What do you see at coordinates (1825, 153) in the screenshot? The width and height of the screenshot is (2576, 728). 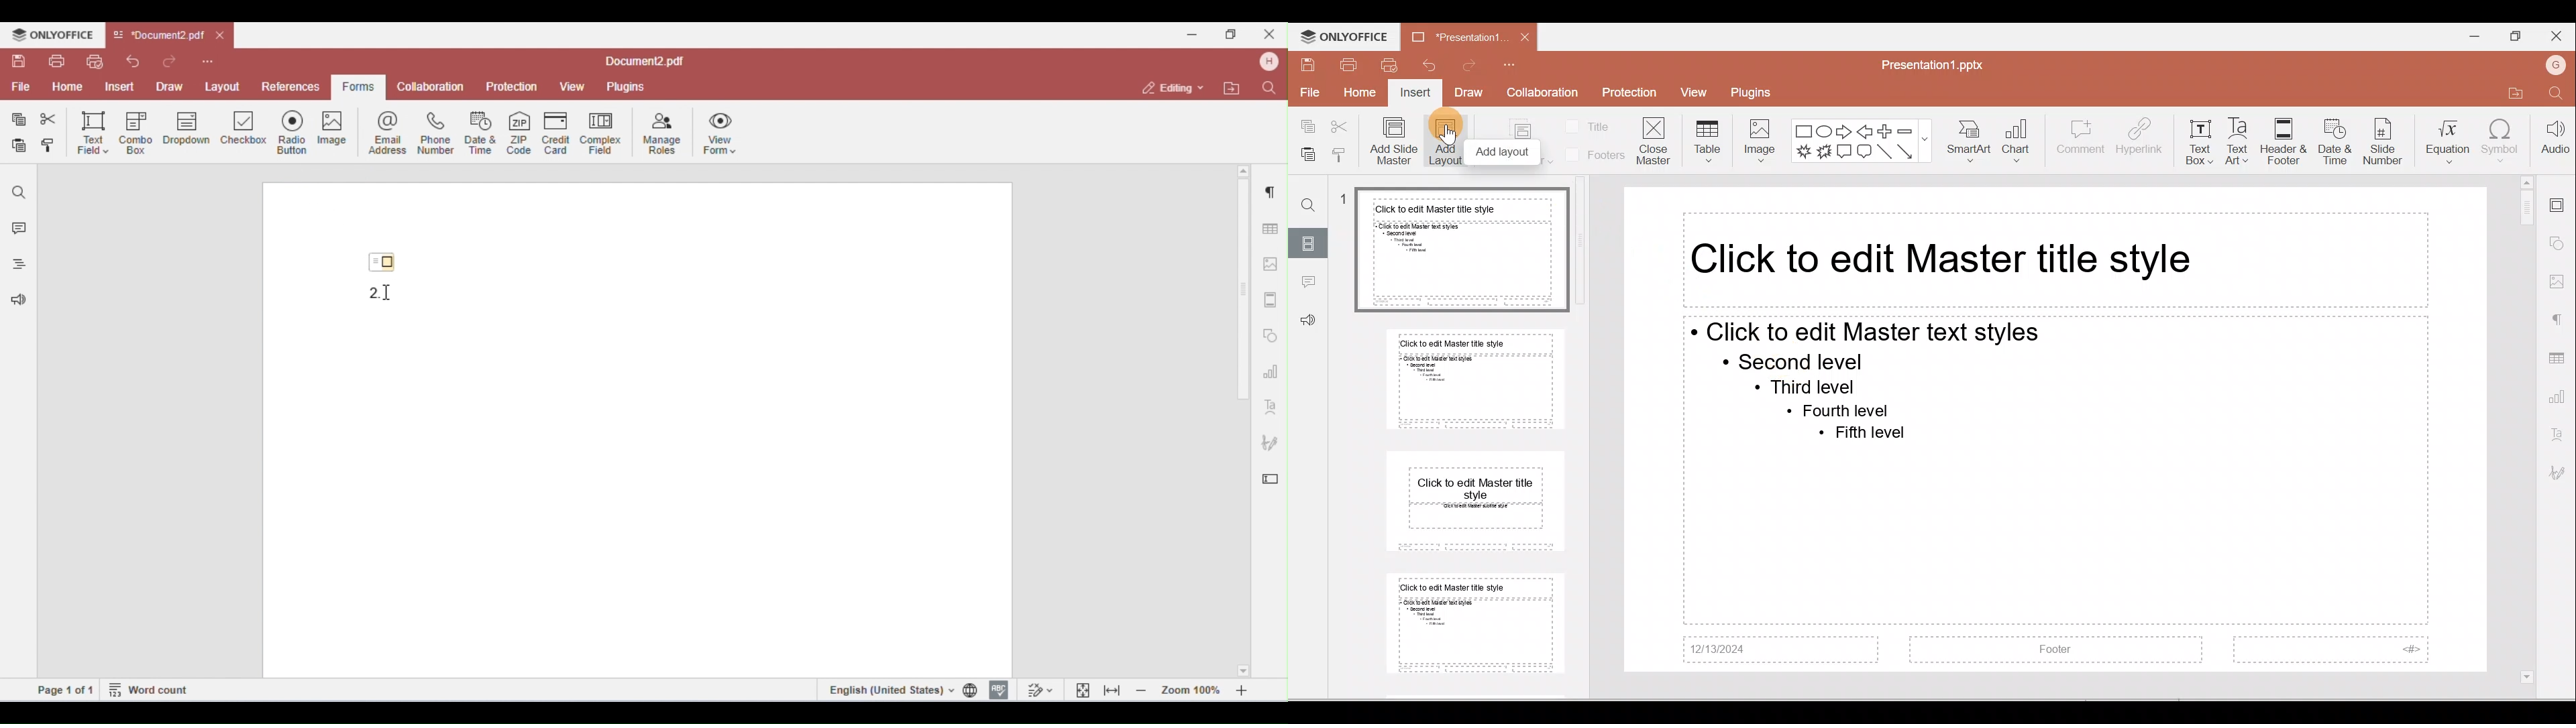 I see `Explosion 2` at bounding box center [1825, 153].